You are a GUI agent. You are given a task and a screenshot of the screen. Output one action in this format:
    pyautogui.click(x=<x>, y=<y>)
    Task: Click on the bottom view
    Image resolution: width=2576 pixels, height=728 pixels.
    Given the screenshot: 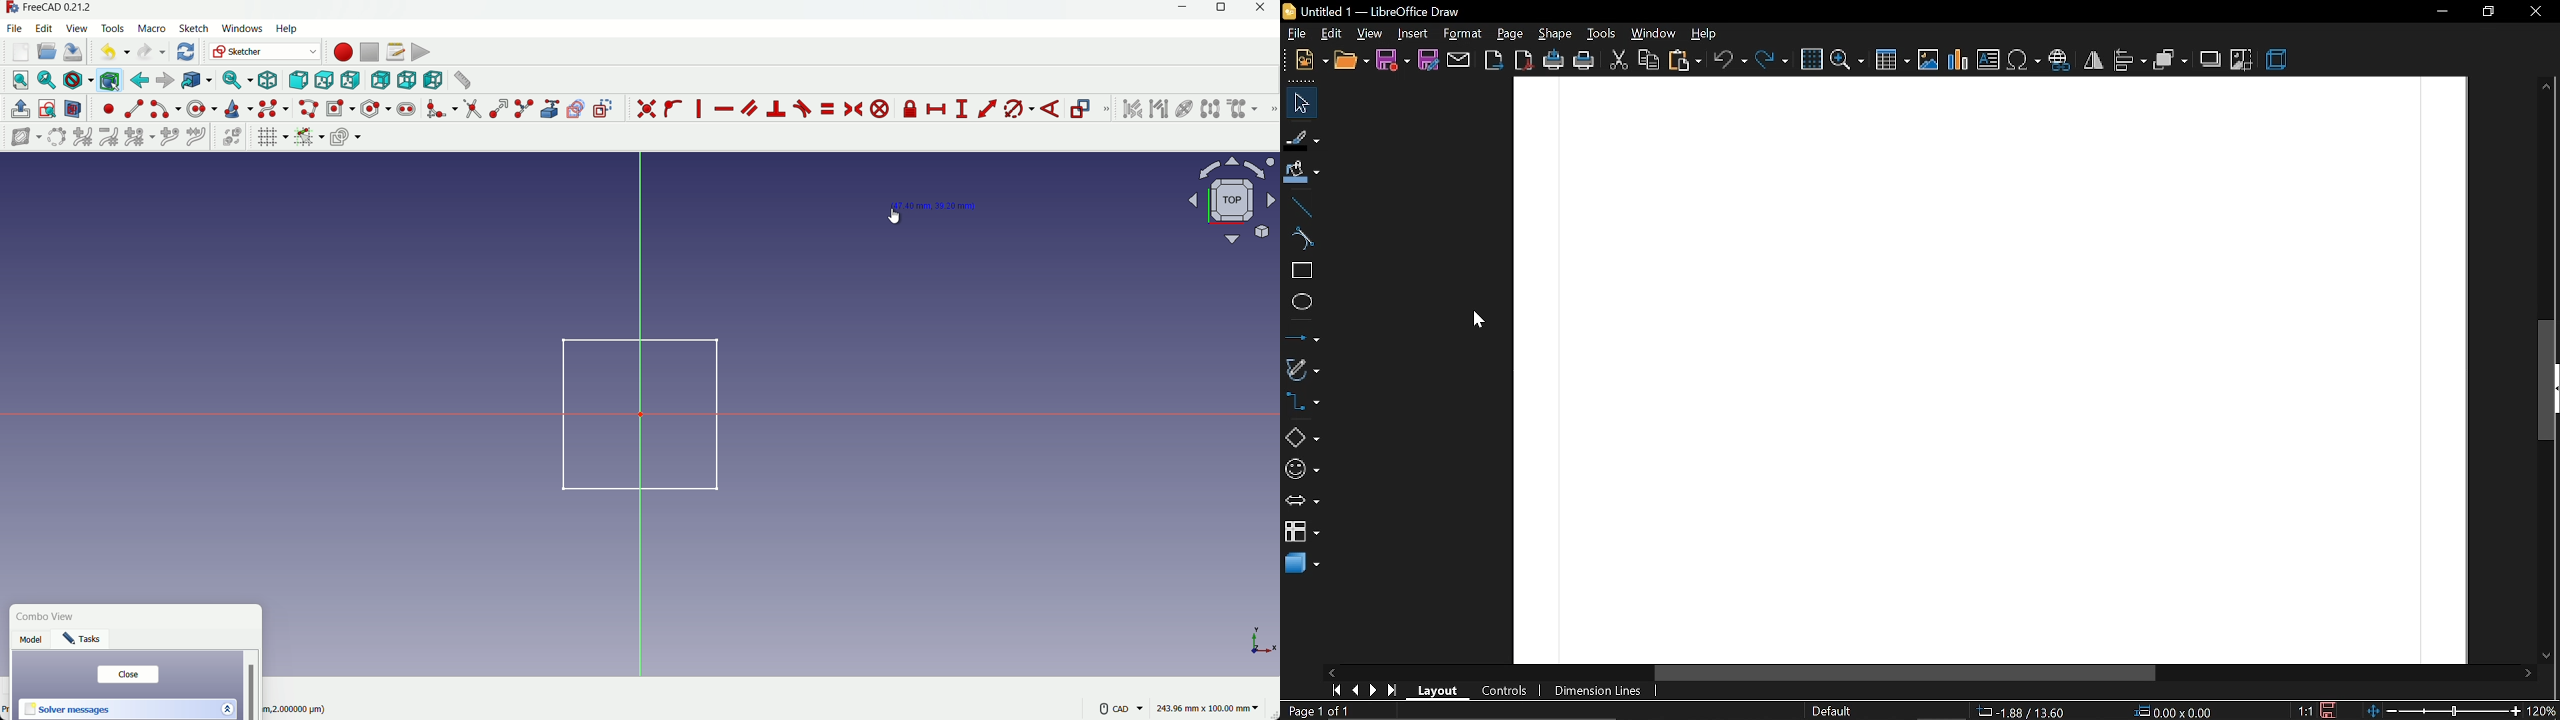 What is the action you would take?
    pyautogui.click(x=406, y=80)
    